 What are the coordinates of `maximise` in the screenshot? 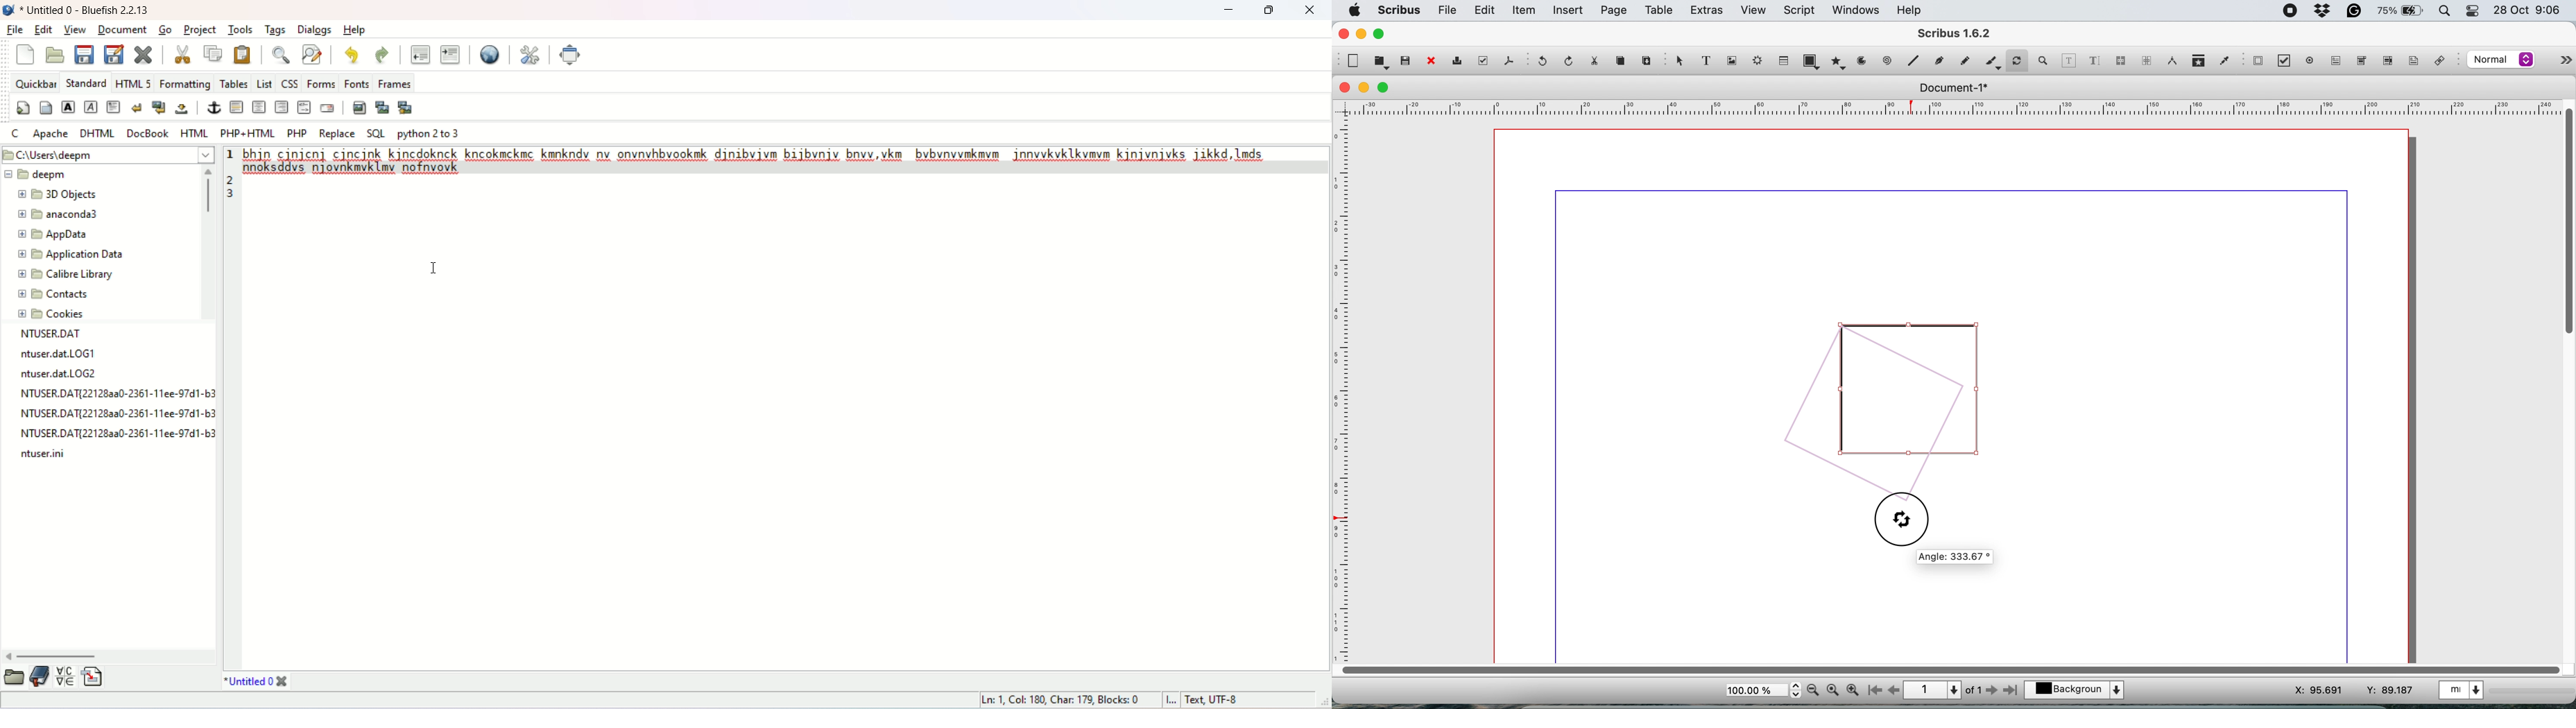 It's located at (1382, 34).